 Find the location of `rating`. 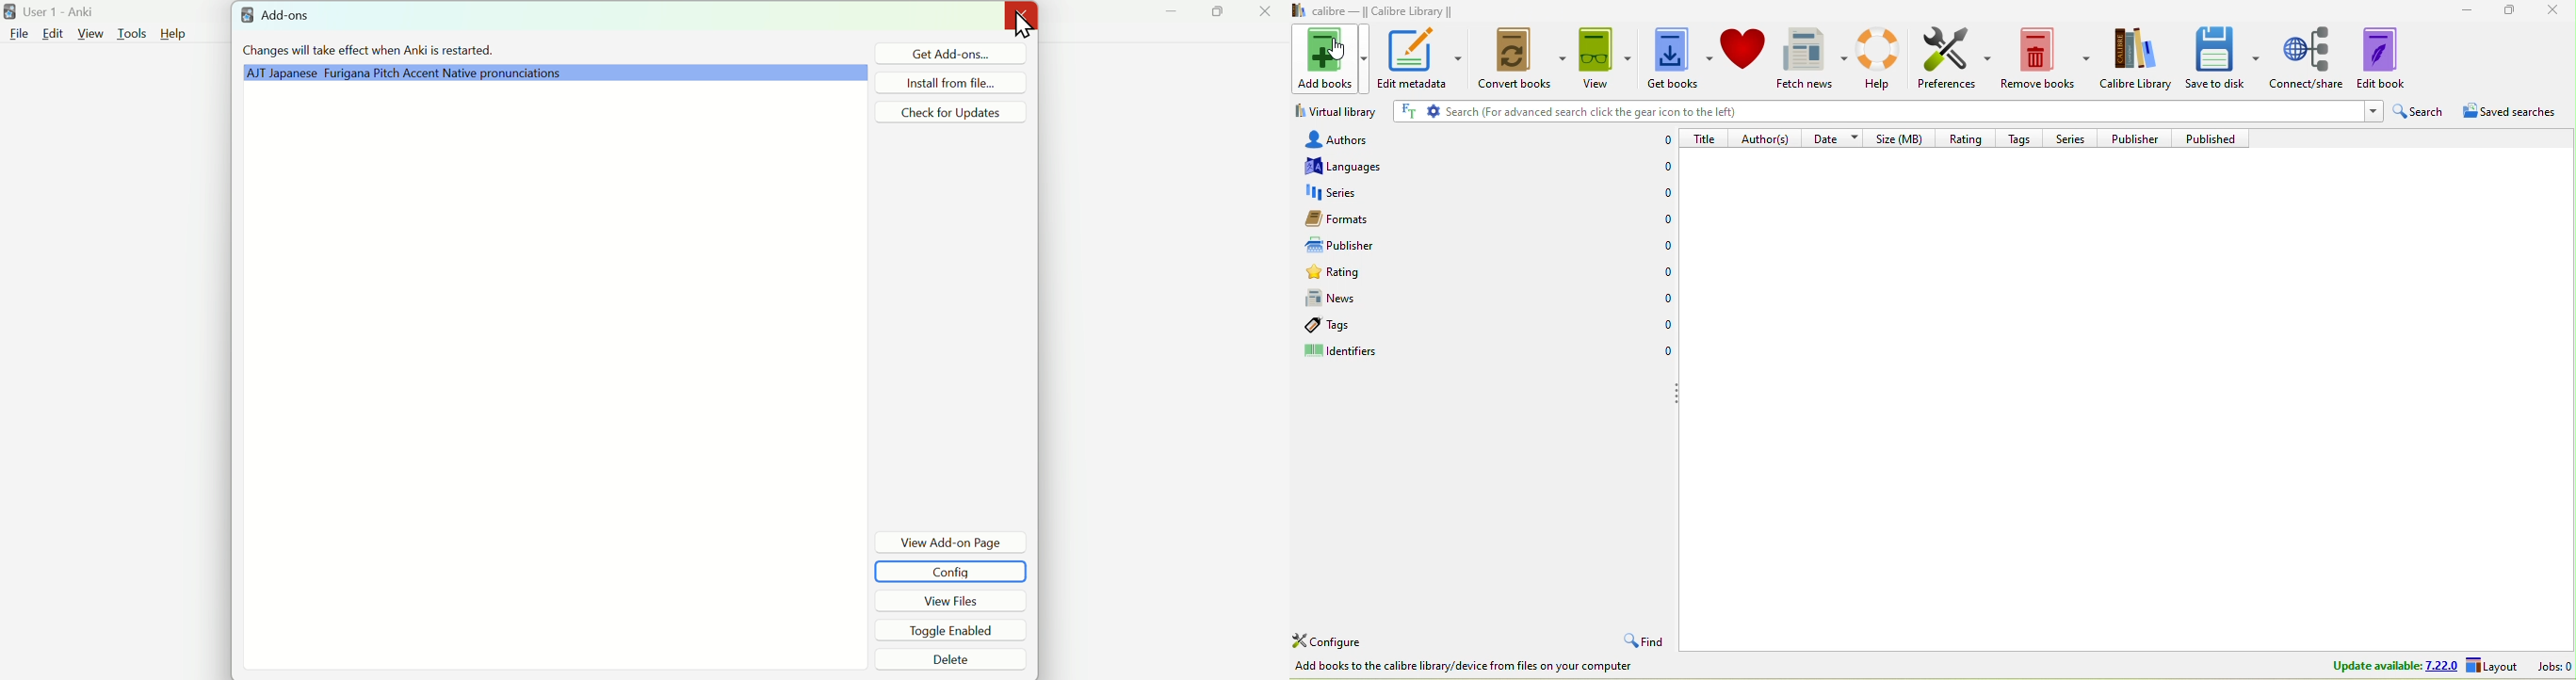

rating is located at coordinates (1370, 273).